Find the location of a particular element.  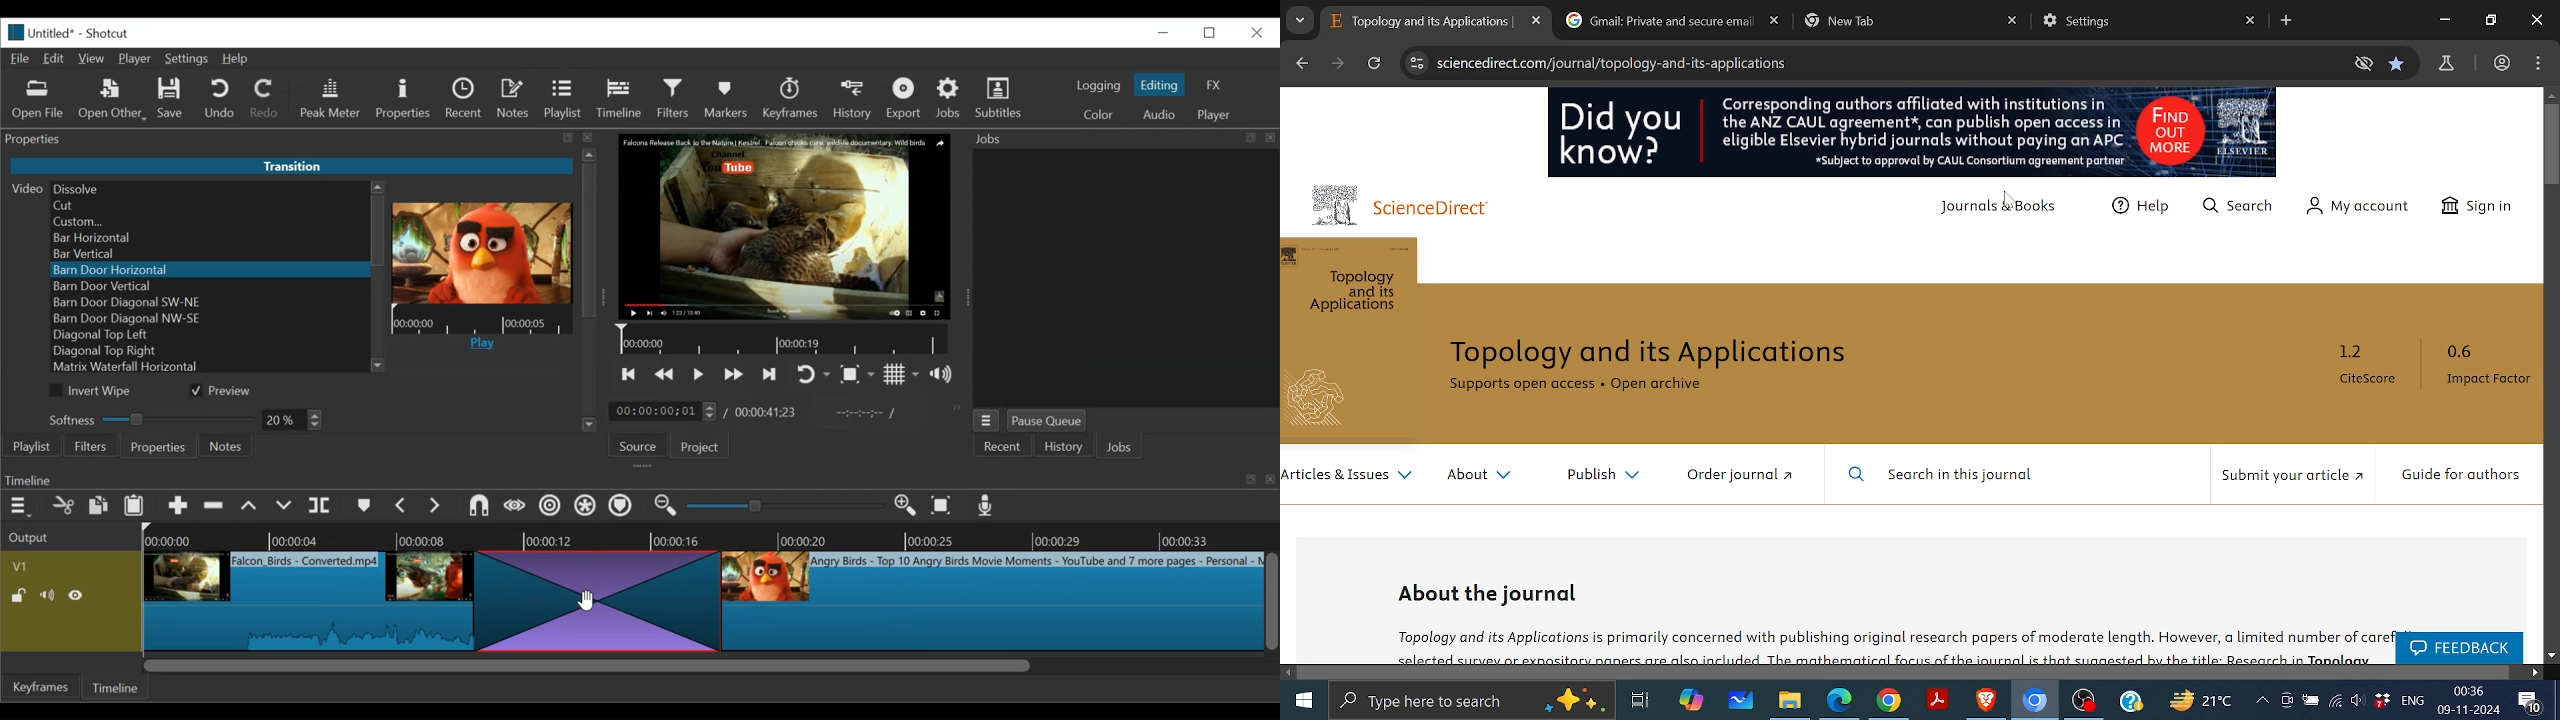

 is located at coordinates (305, 601).